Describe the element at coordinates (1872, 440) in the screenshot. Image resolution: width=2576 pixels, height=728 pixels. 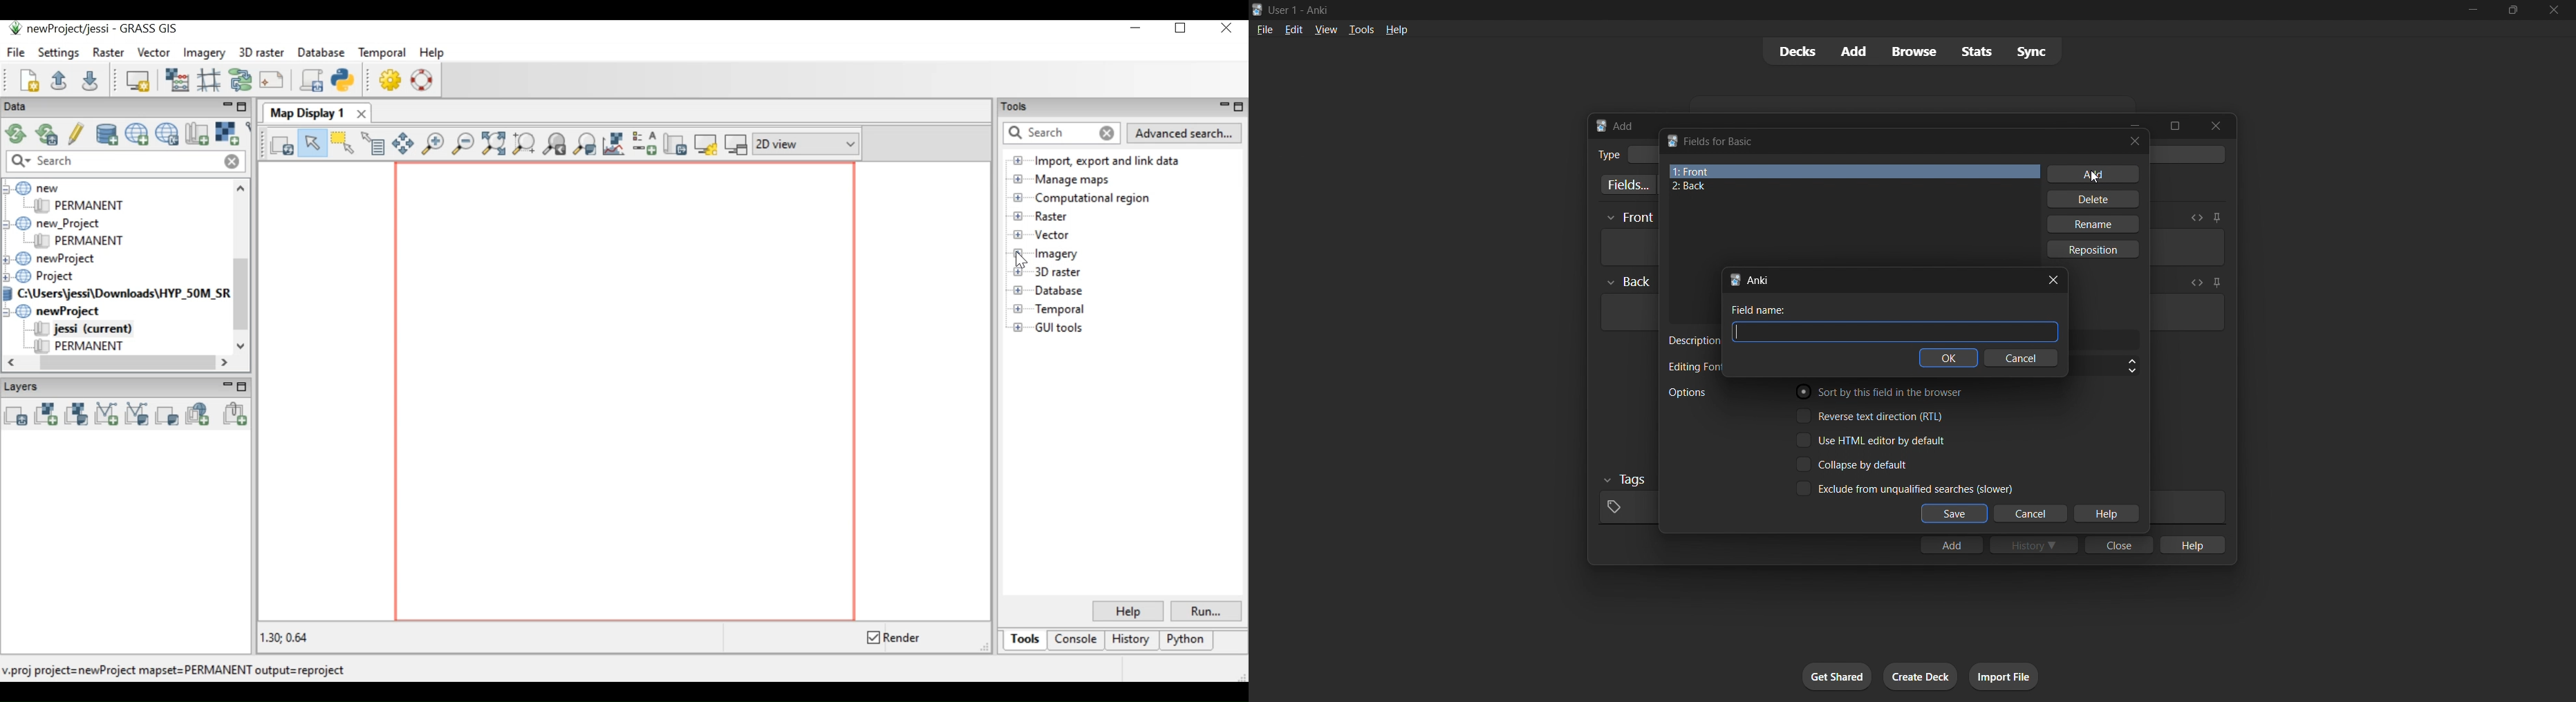
I see `Toggle` at that location.